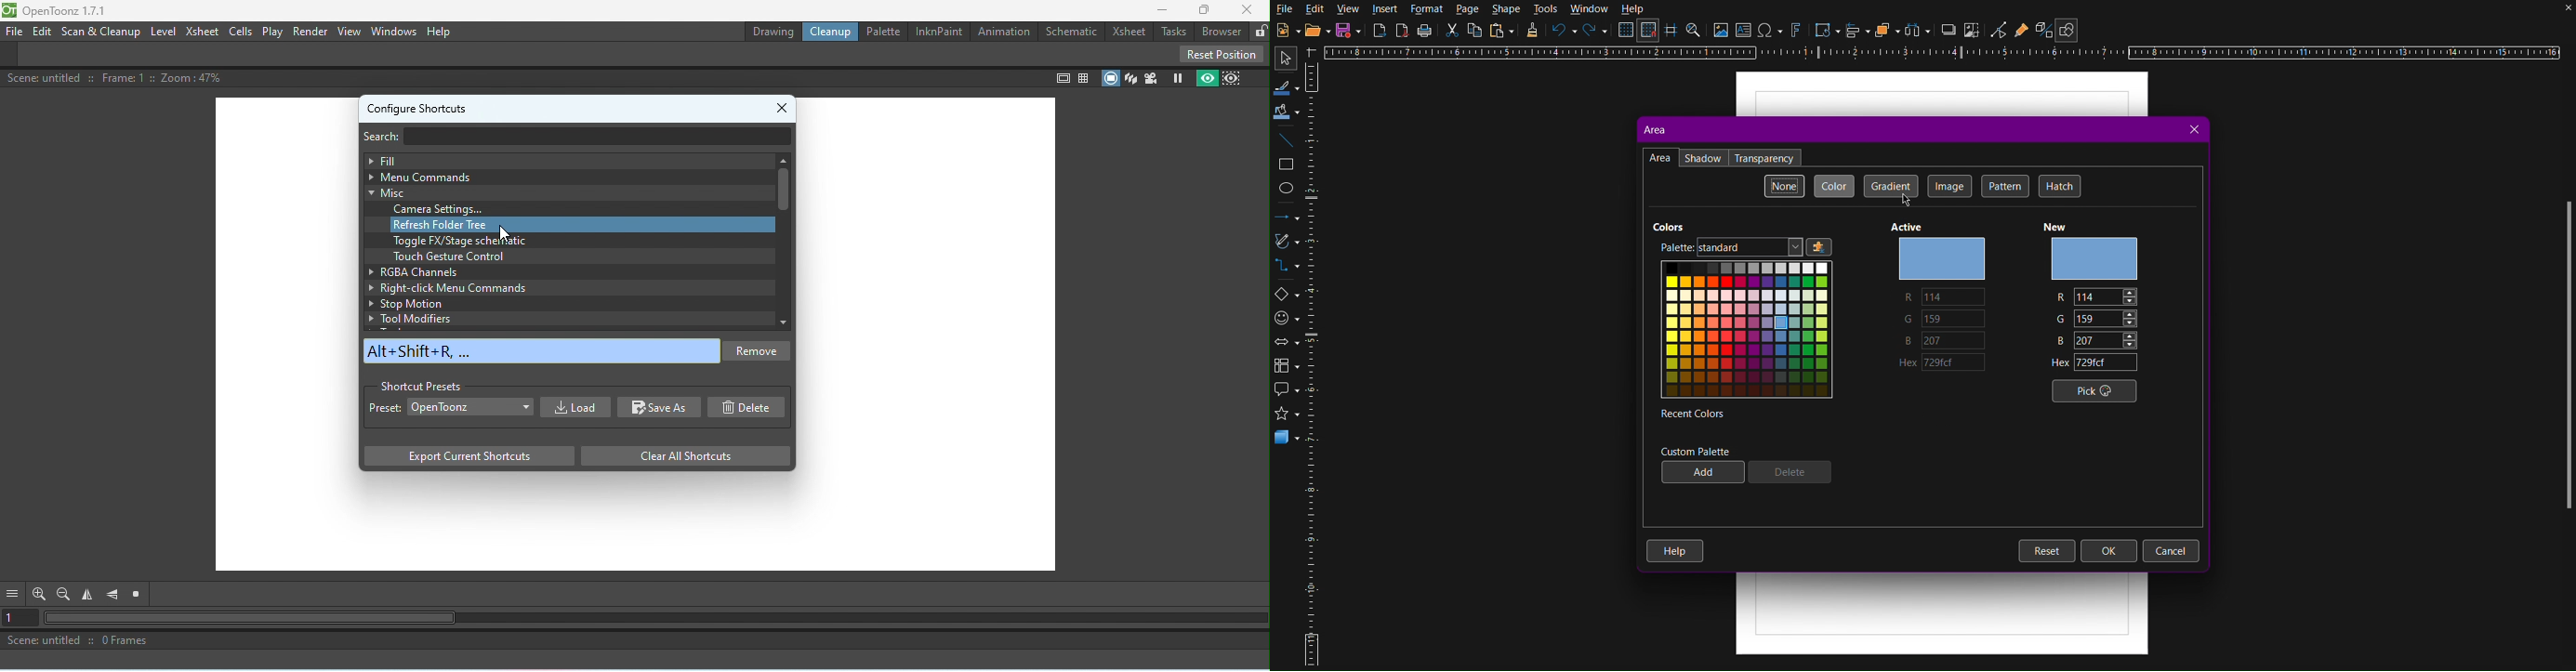 This screenshot has width=2576, height=672. I want to click on Format, so click(1426, 10).